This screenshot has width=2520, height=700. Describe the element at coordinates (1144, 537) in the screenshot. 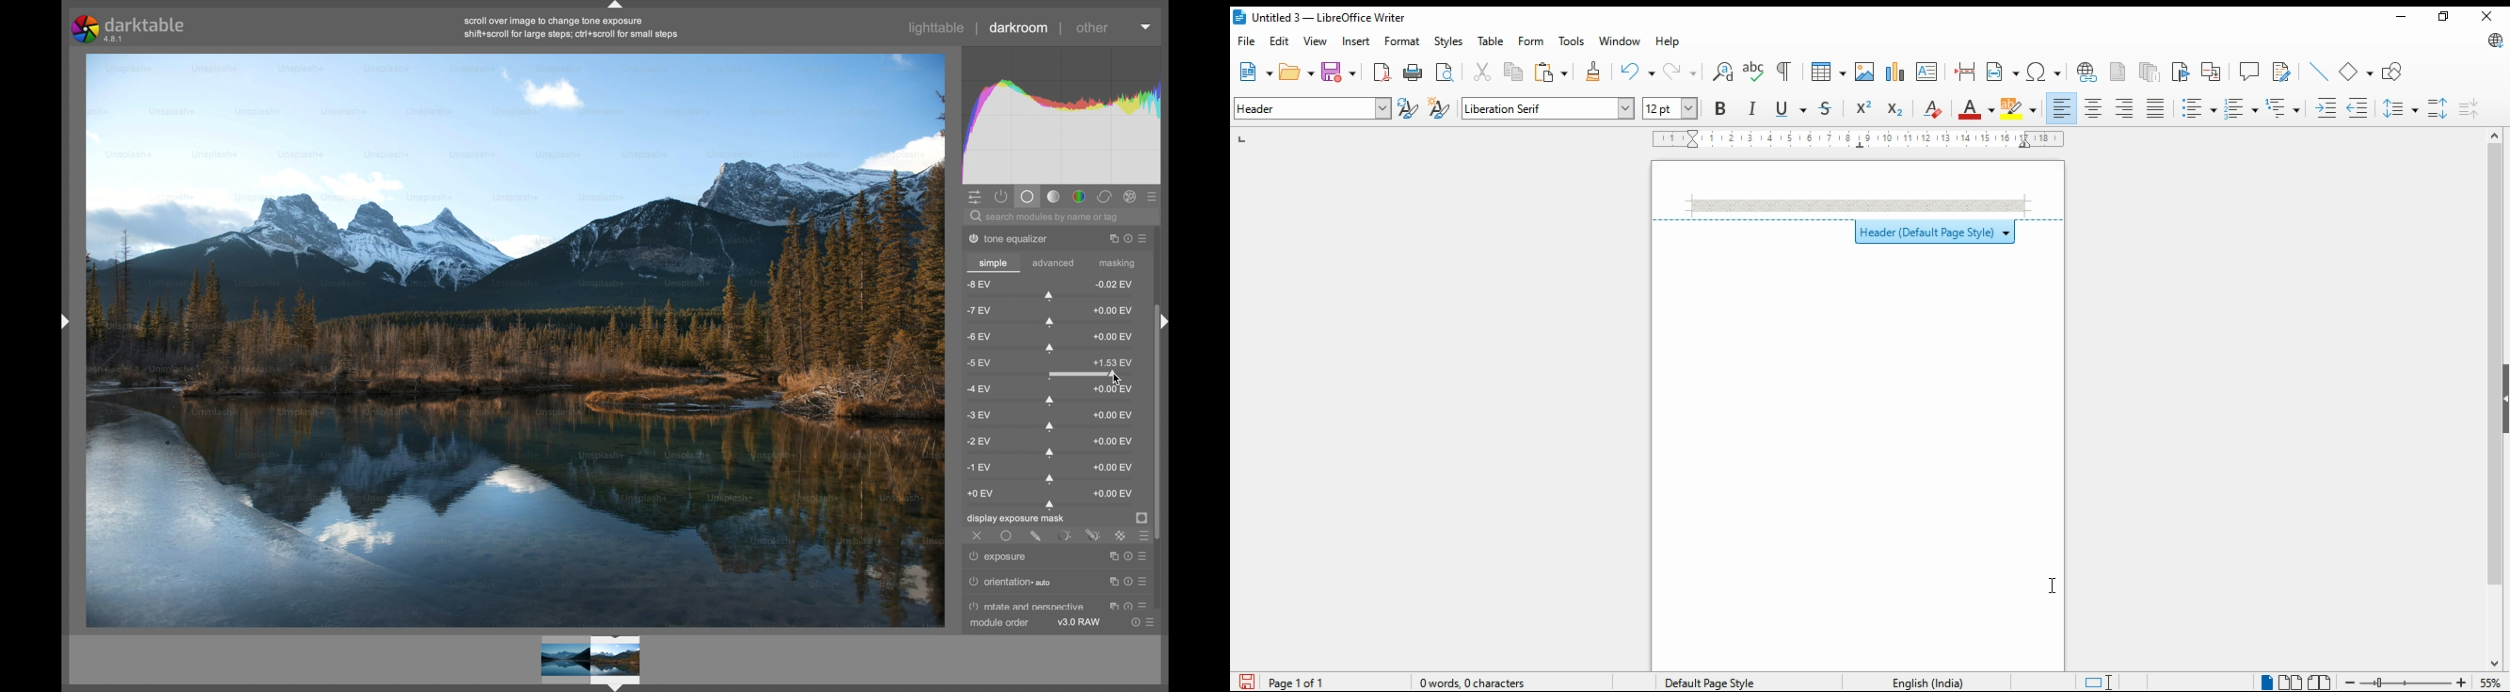

I see `blending options` at that location.